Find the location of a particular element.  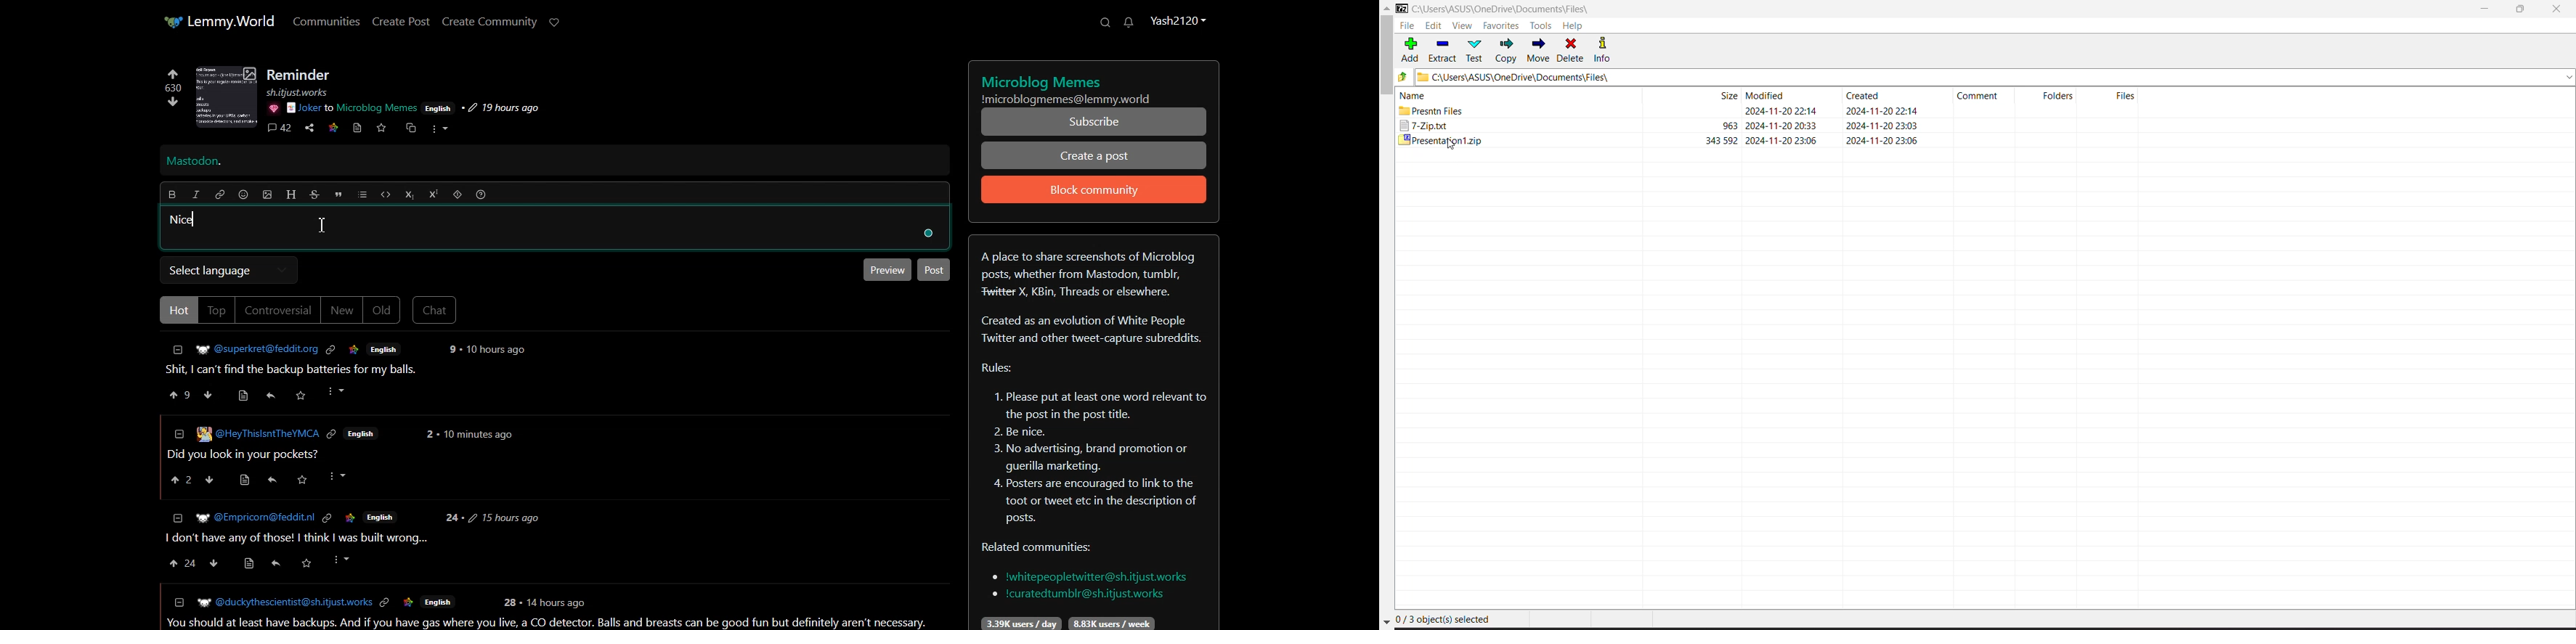

Code is located at coordinates (386, 195).